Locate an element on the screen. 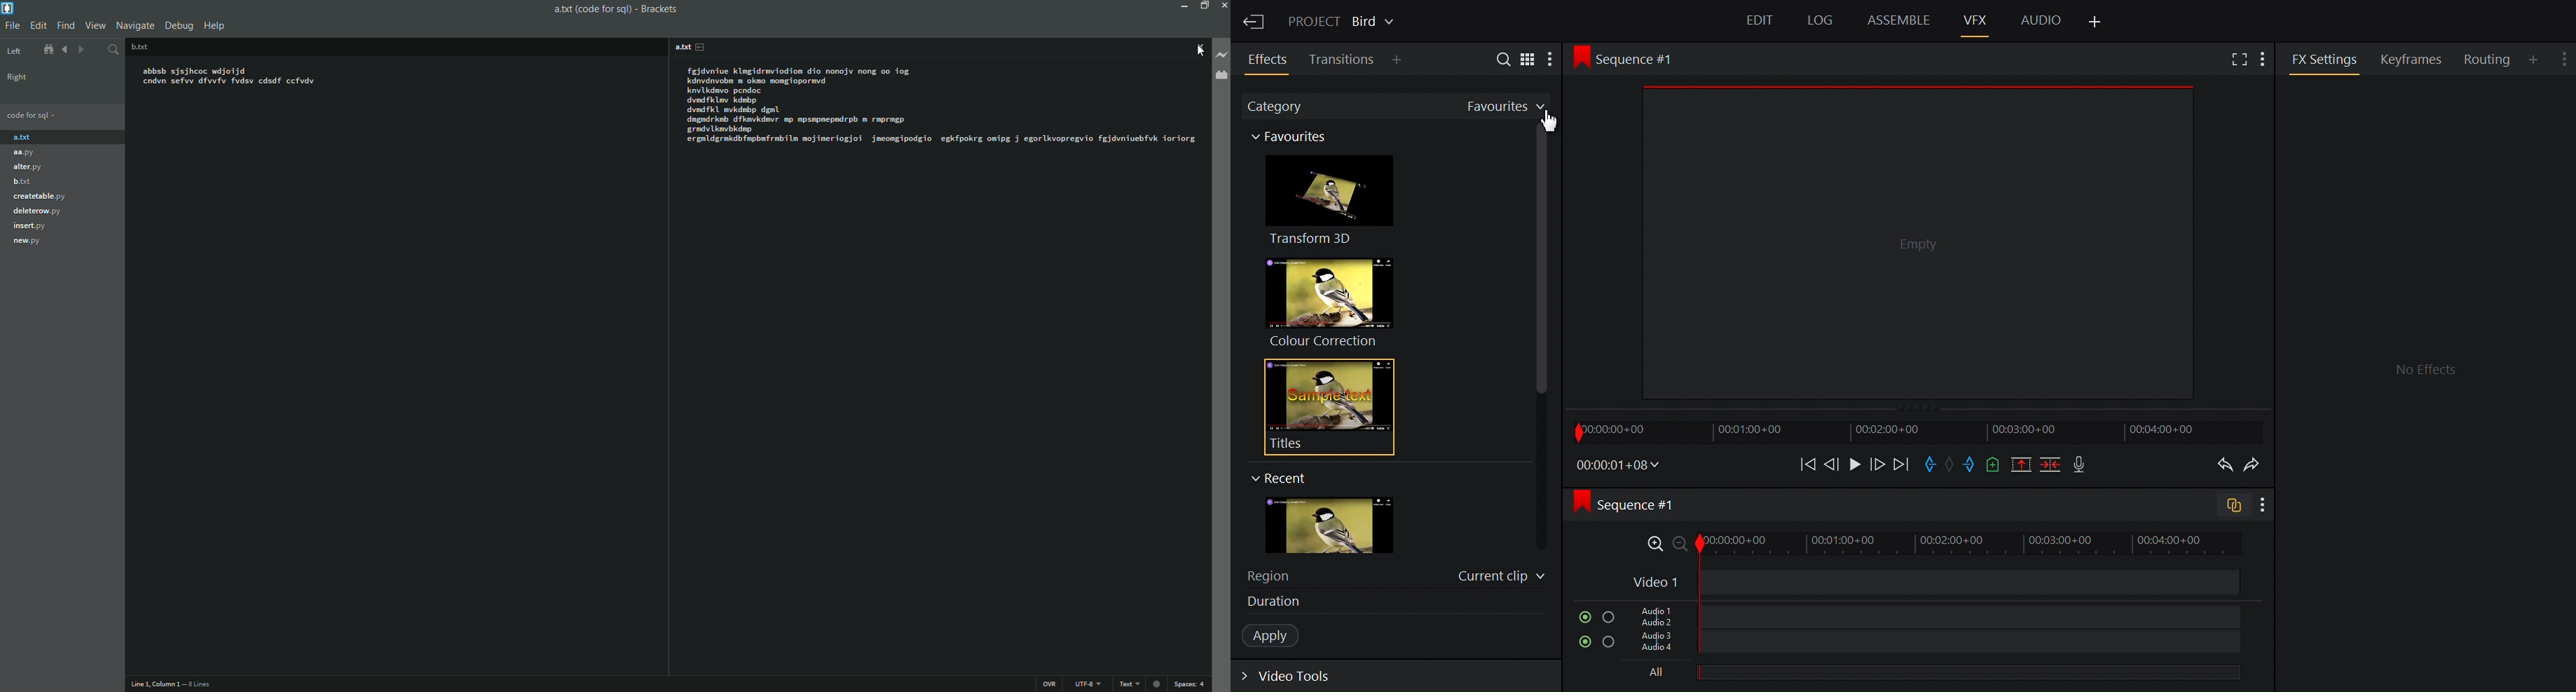 The width and height of the screenshot is (2576, 700). Audio is located at coordinates (2041, 19).